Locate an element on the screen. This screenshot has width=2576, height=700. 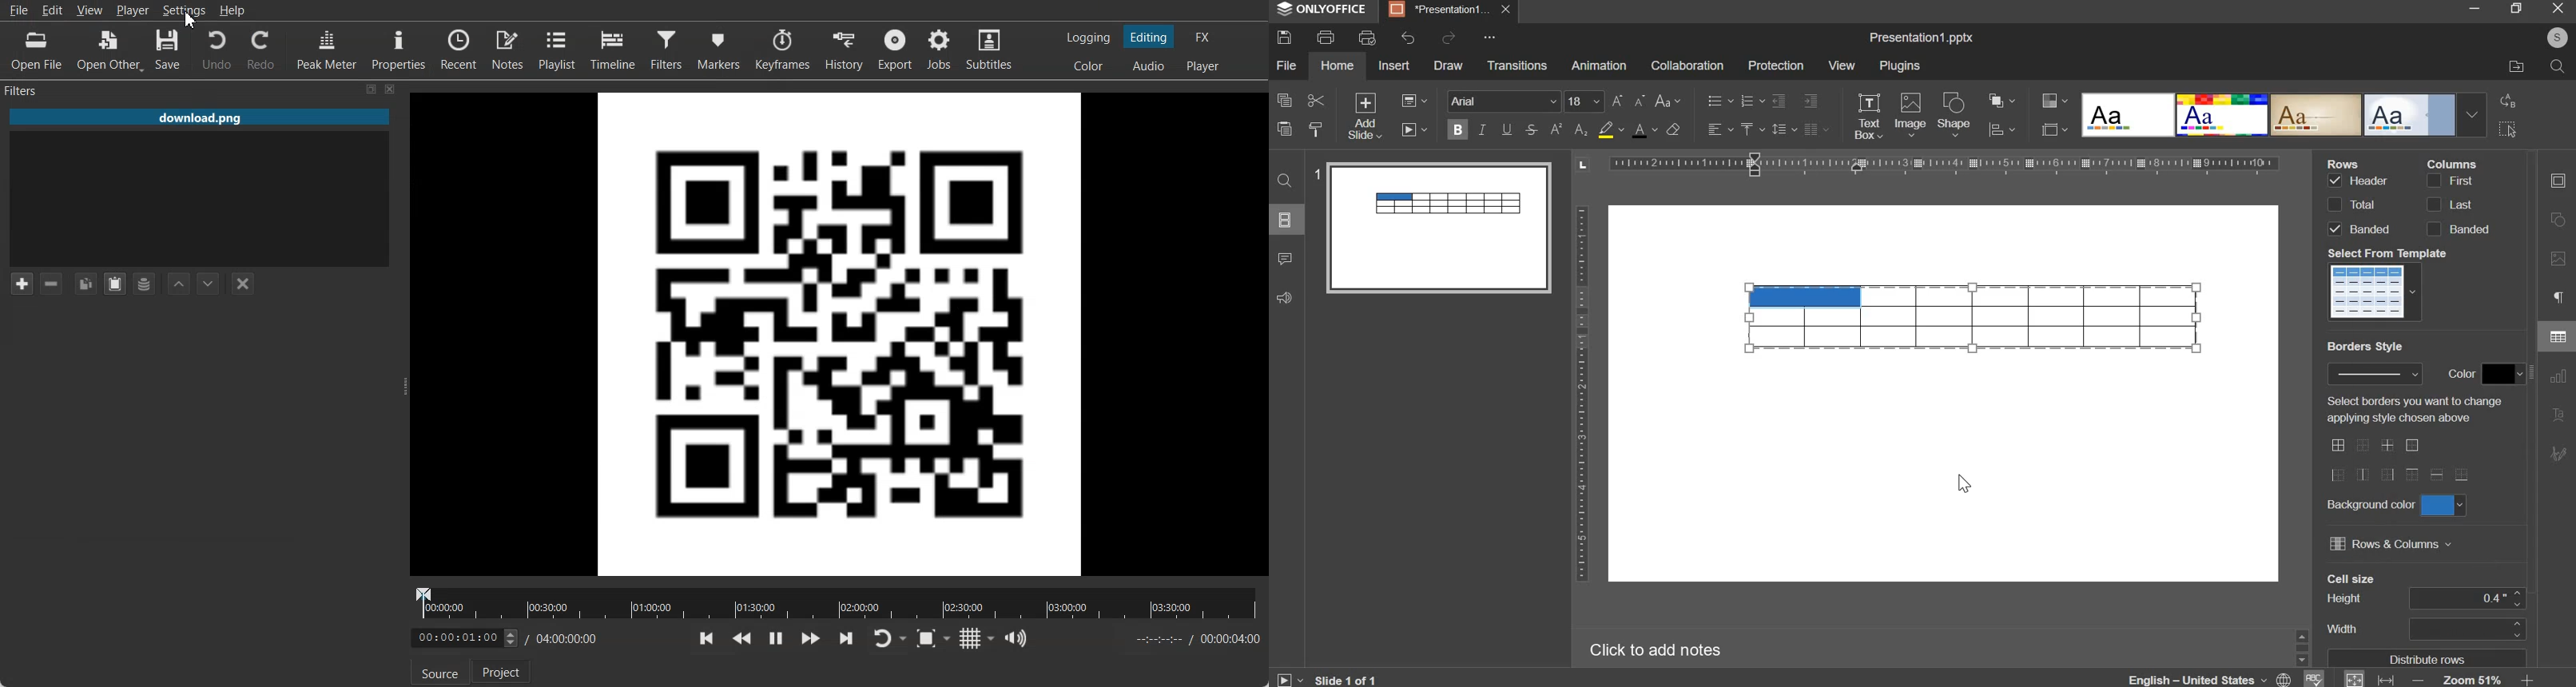
paste is located at coordinates (1284, 127).